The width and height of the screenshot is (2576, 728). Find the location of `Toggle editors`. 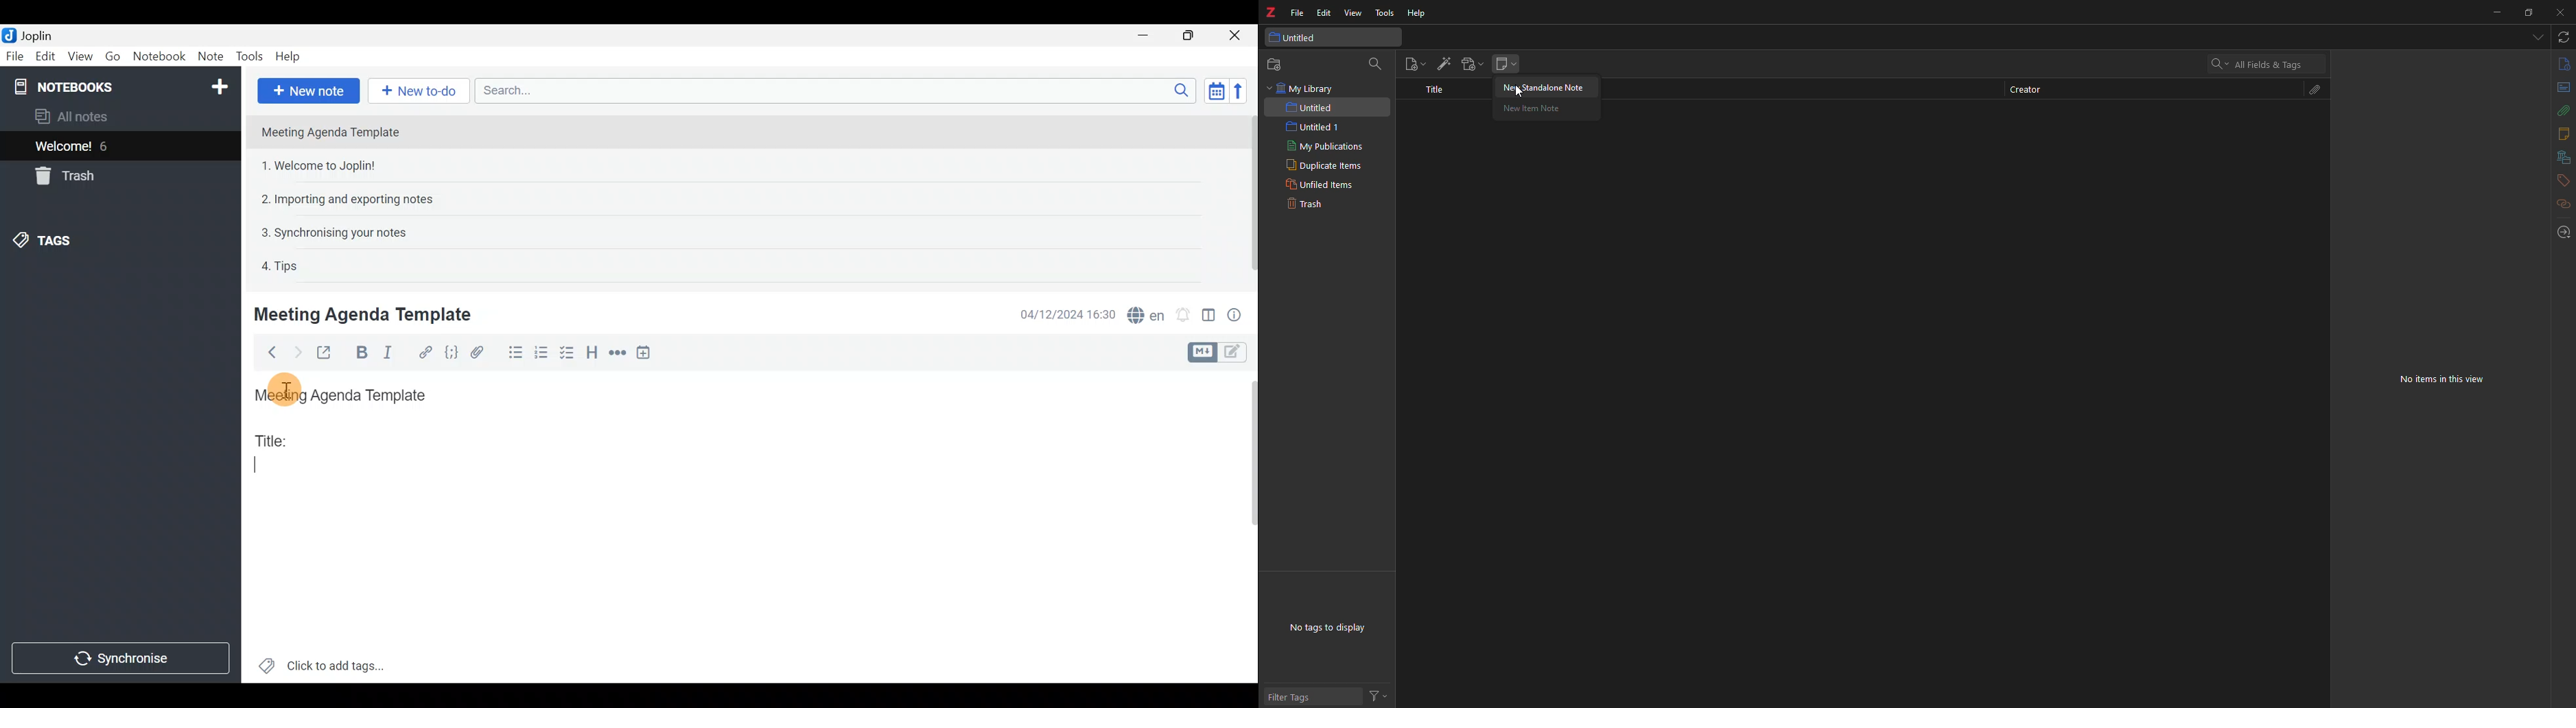

Toggle editors is located at coordinates (1201, 353).